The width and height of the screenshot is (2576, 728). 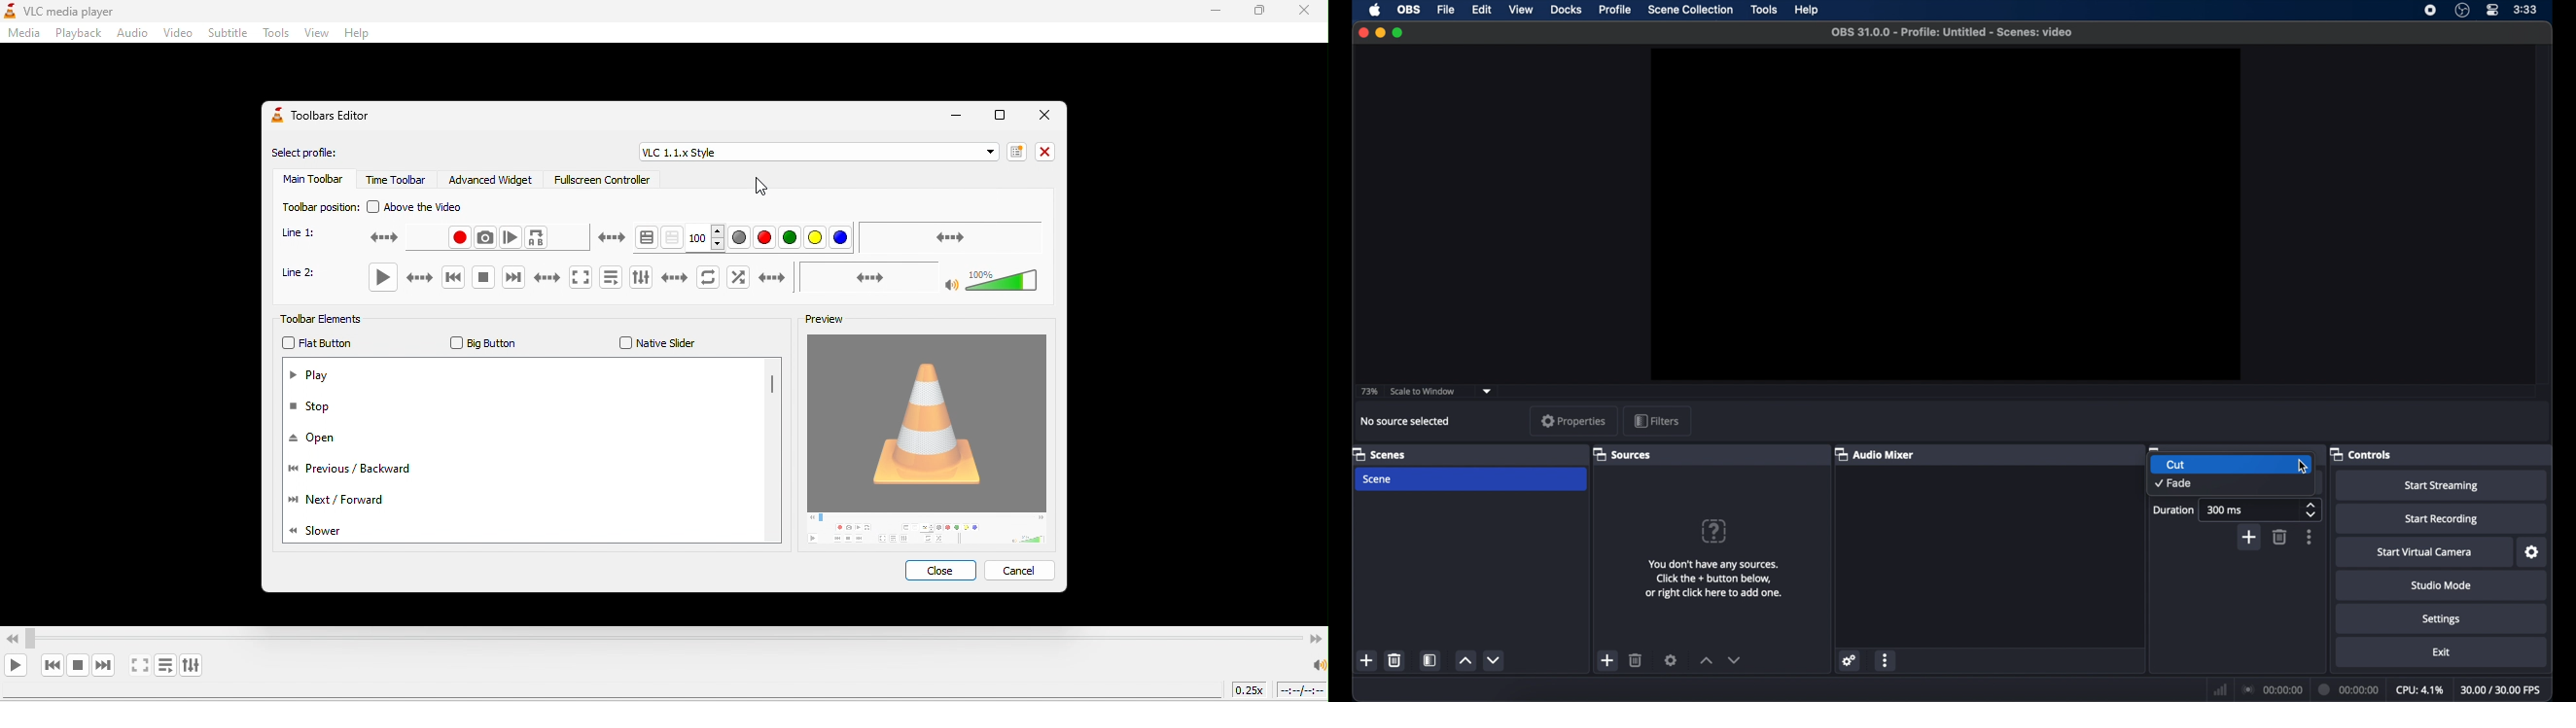 I want to click on native slider, so click(x=653, y=343).